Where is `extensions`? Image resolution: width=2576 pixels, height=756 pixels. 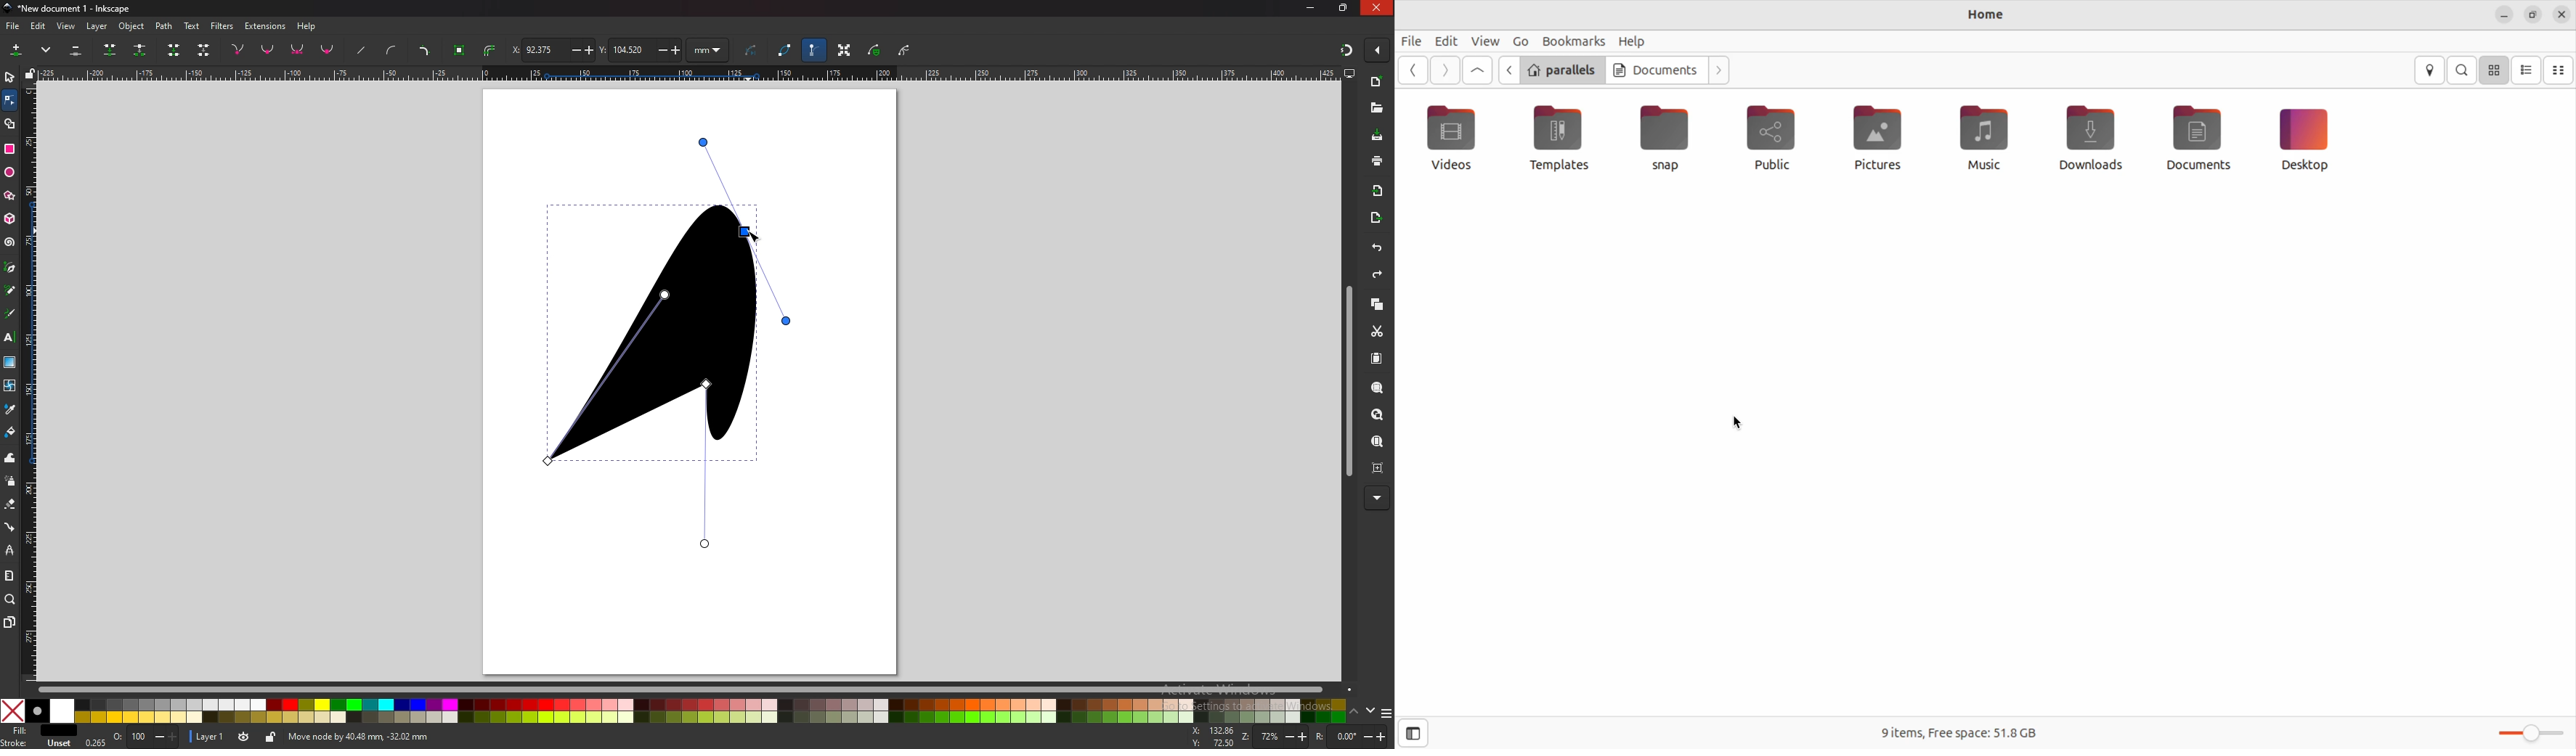 extensions is located at coordinates (266, 27).